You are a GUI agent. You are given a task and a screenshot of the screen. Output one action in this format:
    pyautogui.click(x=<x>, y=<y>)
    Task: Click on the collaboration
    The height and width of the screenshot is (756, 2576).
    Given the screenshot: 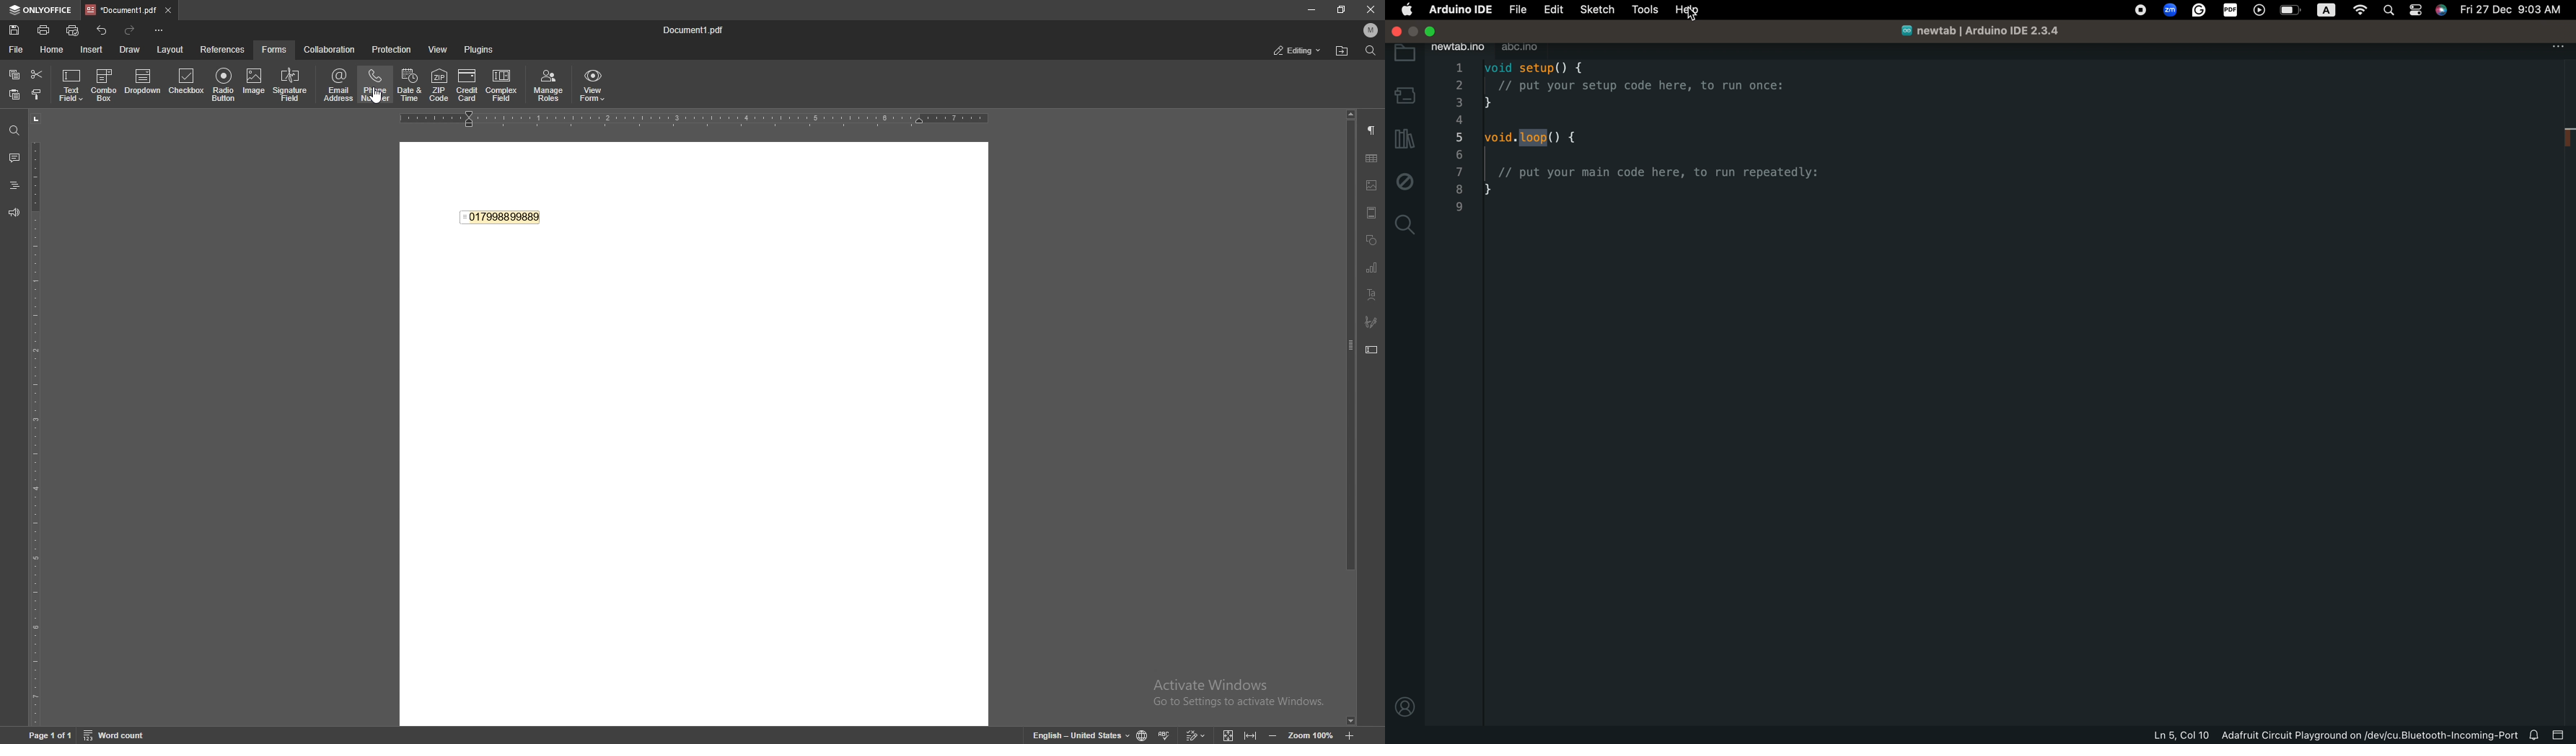 What is the action you would take?
    pyautogui.click(x=330, y=50)
    